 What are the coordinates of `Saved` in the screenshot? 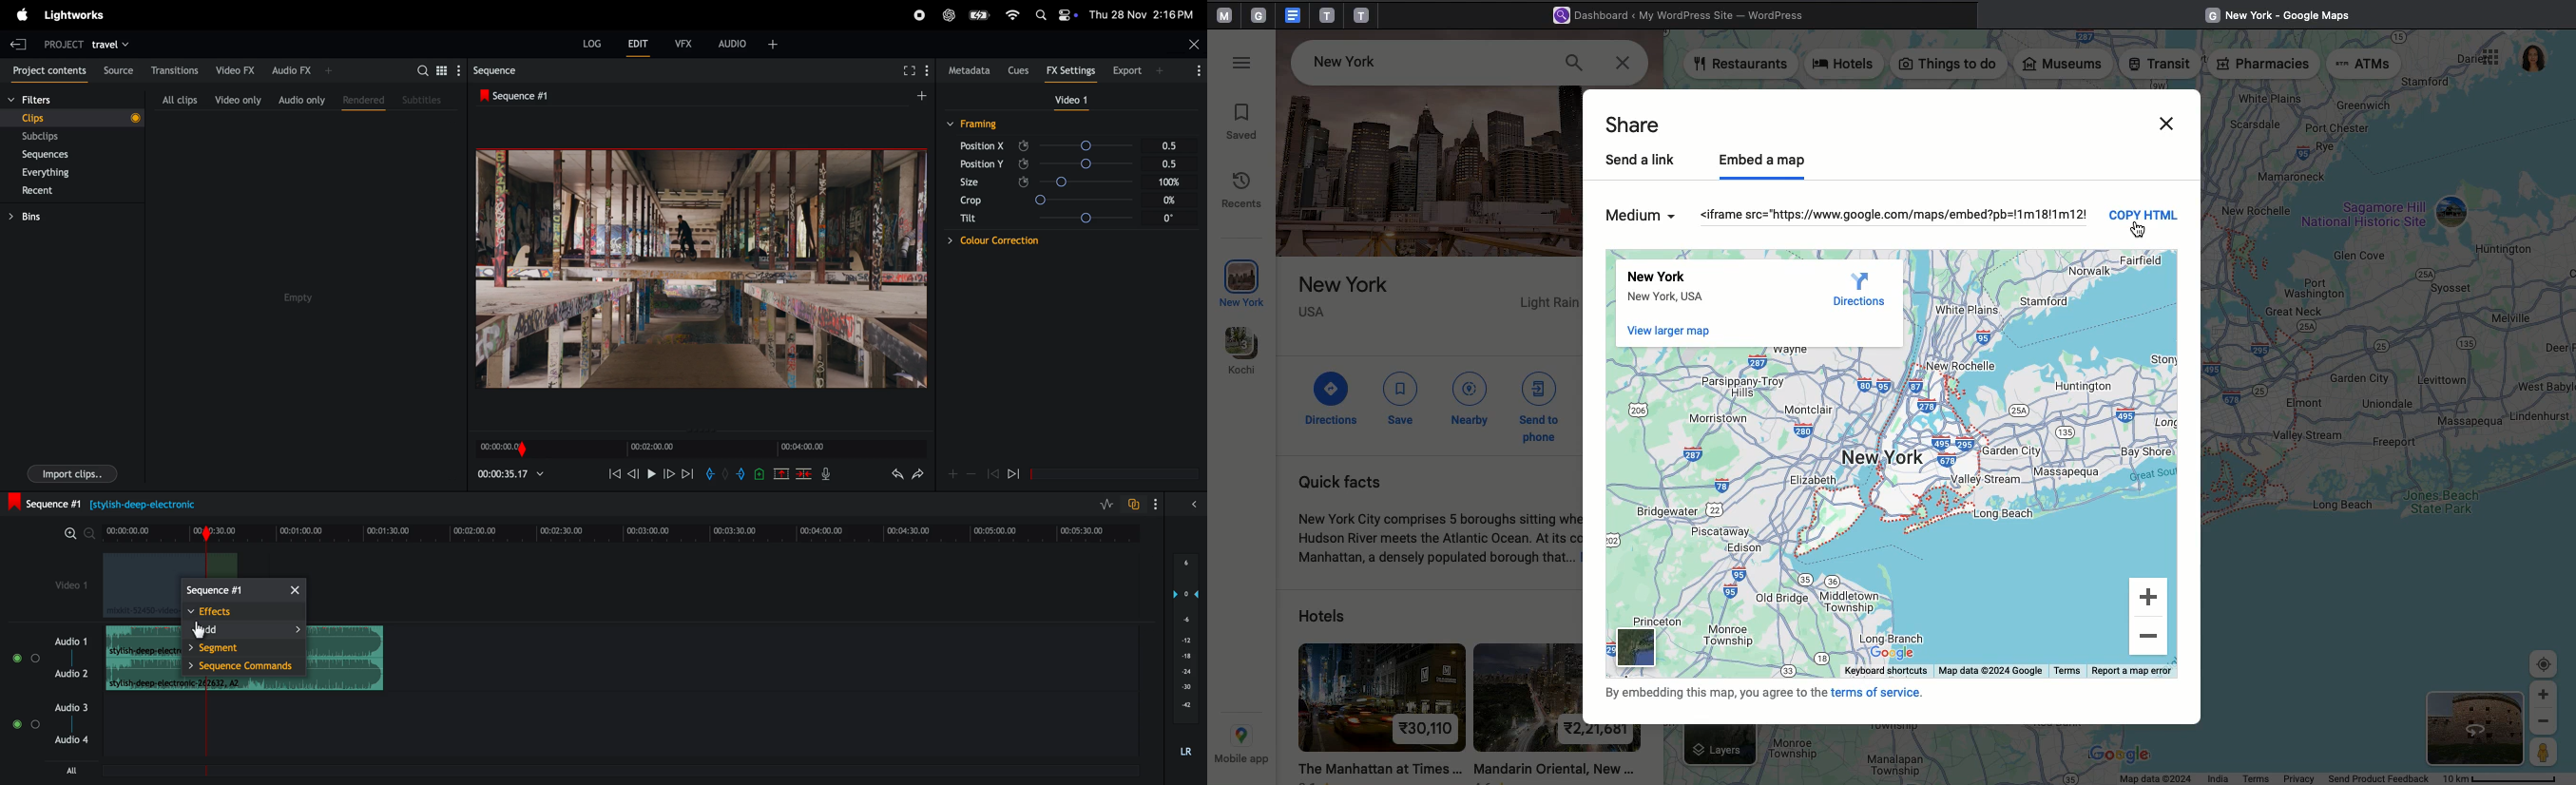 It's located at (1244, 123).